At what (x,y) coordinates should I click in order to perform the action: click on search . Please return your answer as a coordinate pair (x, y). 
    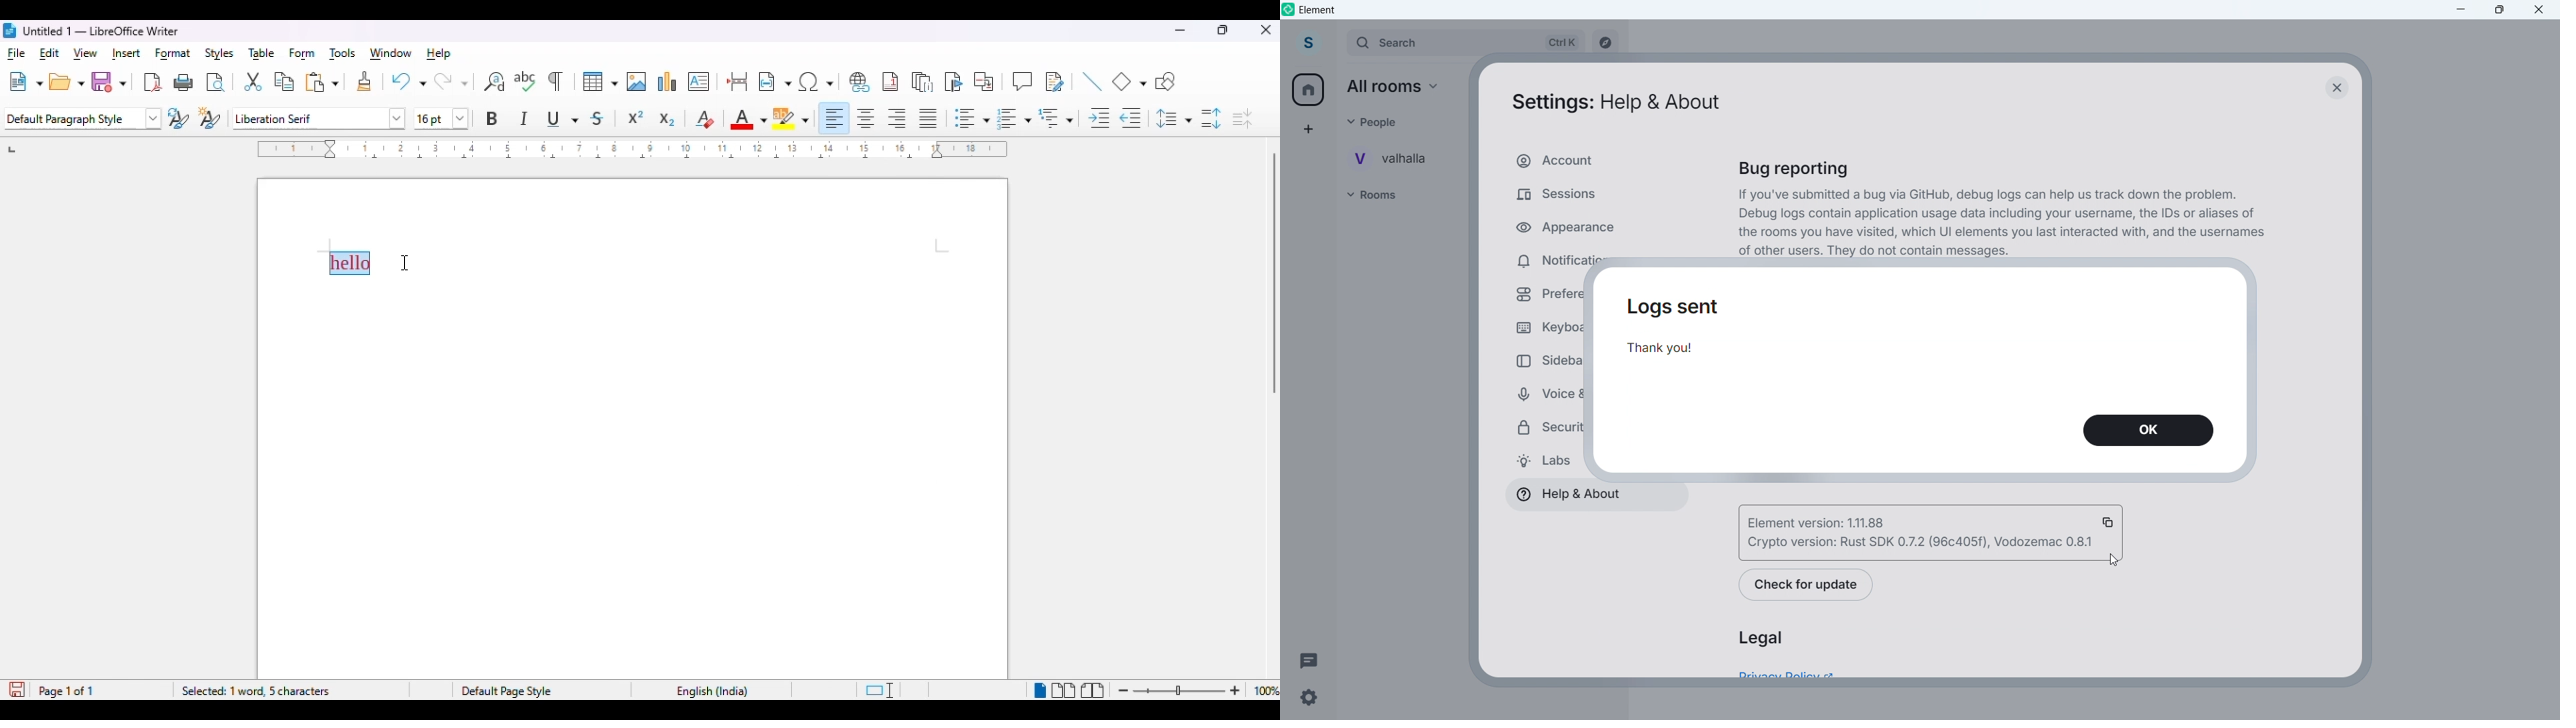
    Looking at the image, I should click on (1464, 43).